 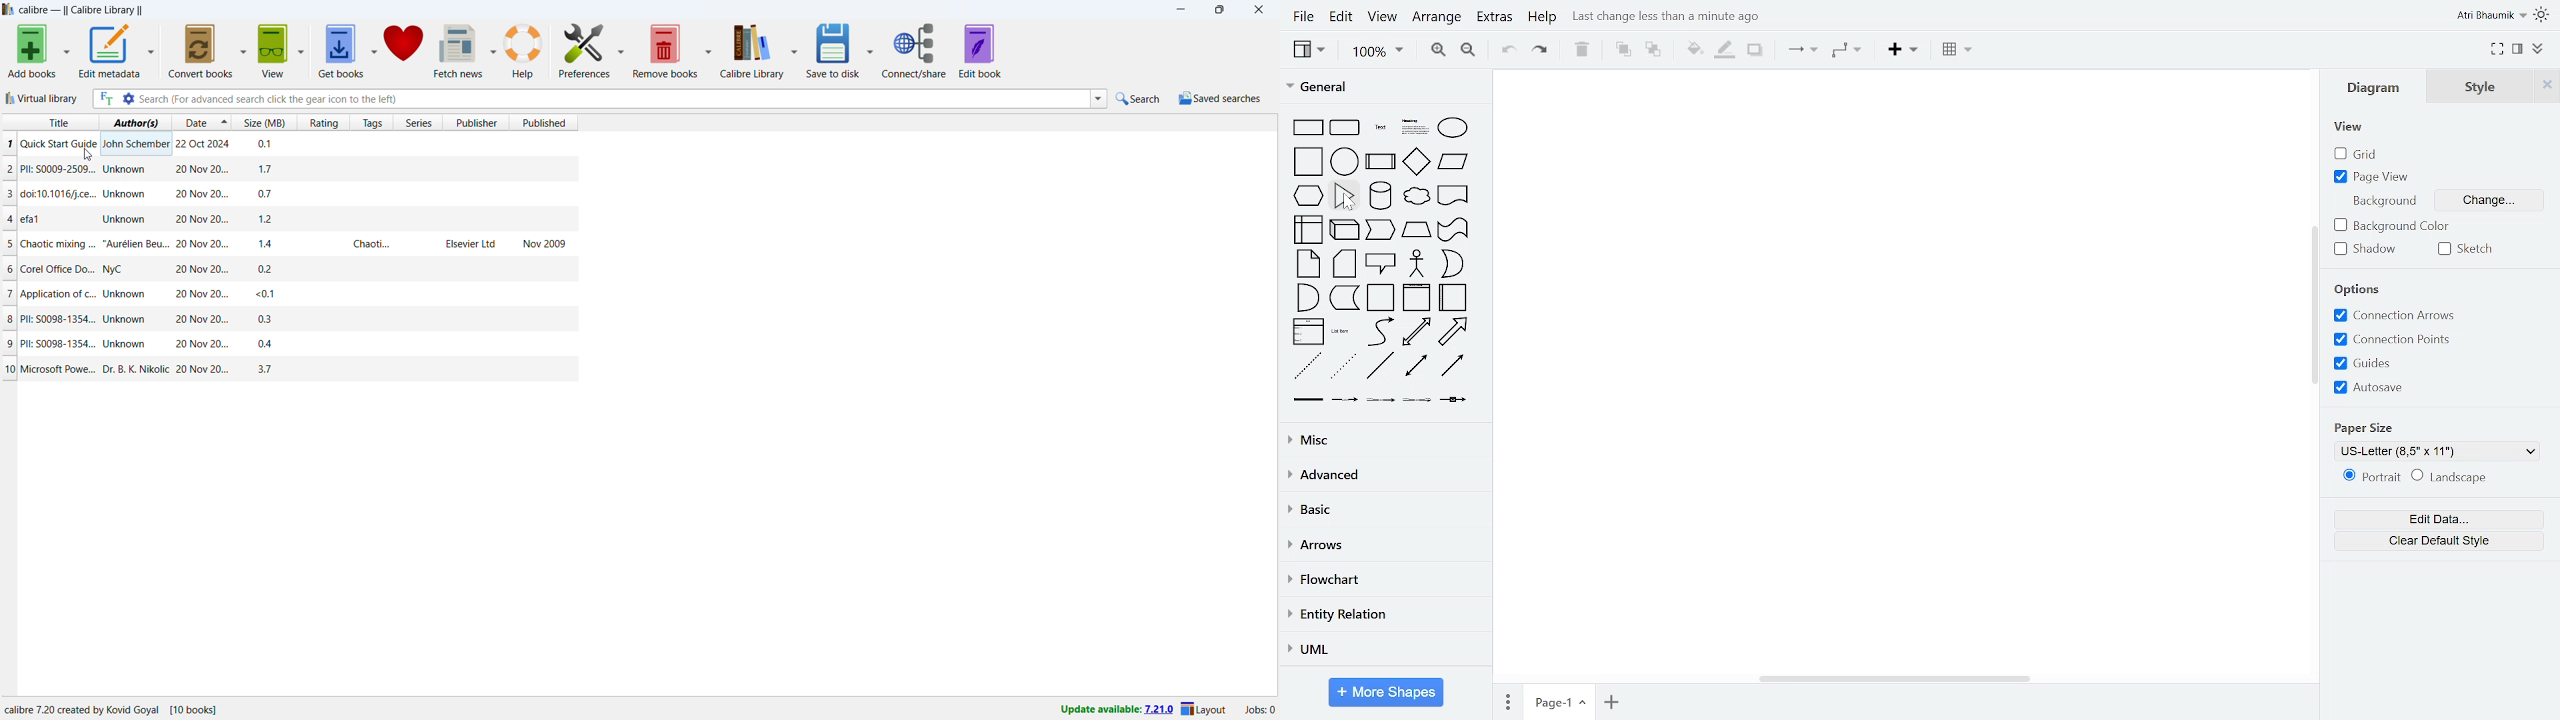 I want to click on title, so click(x=81, y=10).